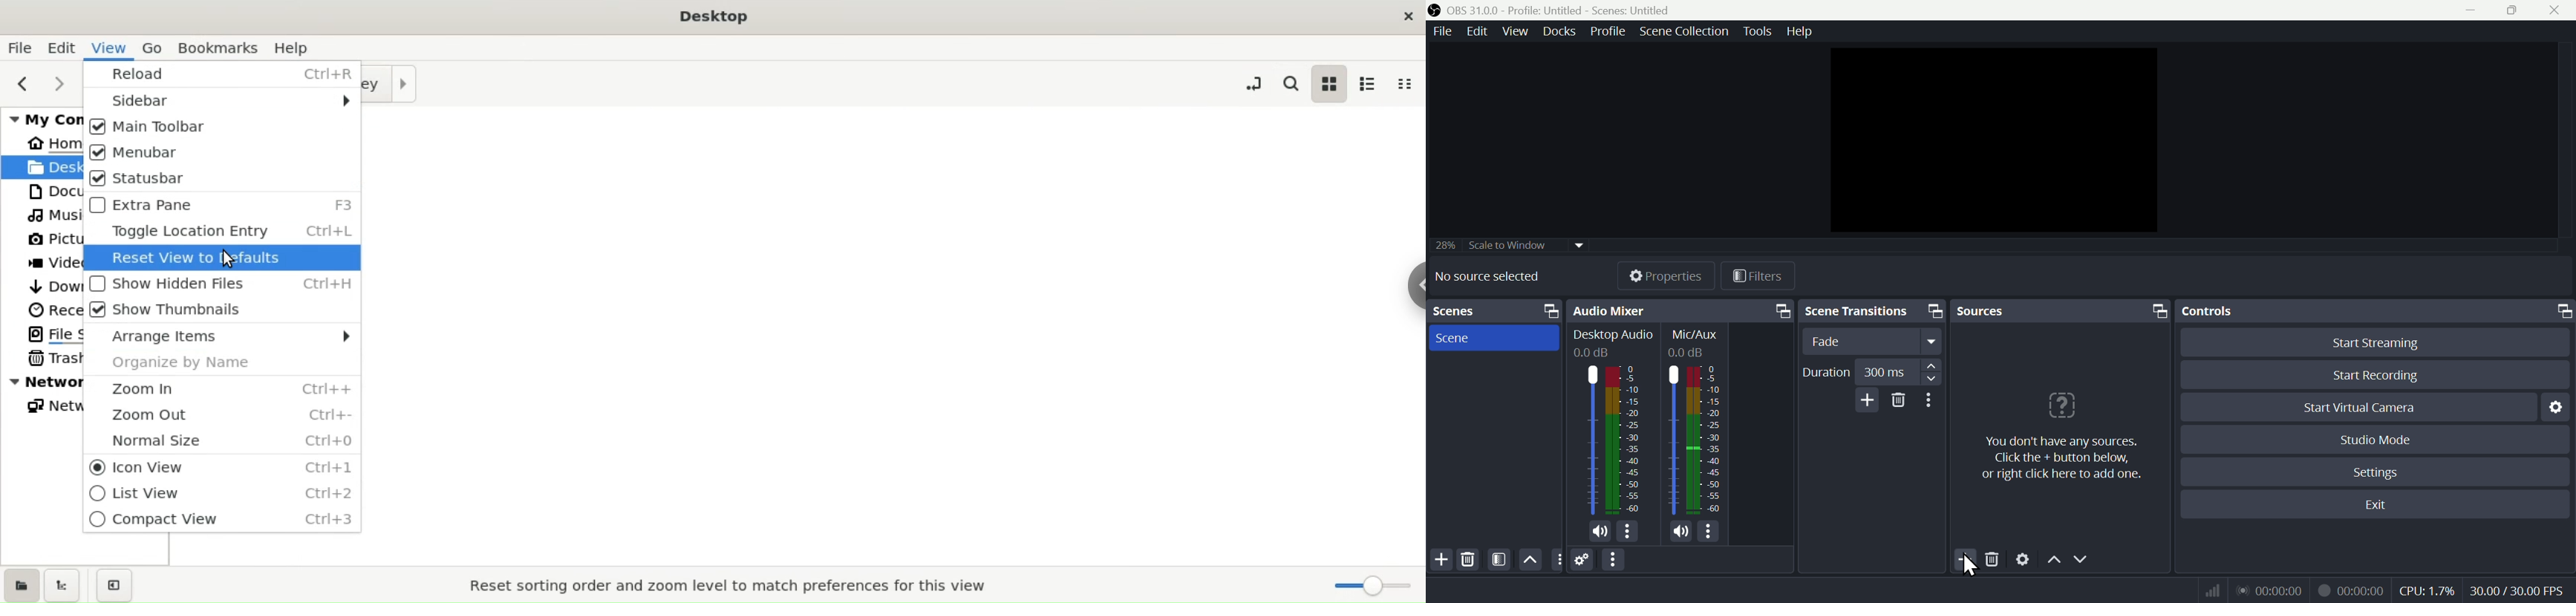 The height and width of the screenshot is (616, 2576). What do you see at coordinates (2383, 505) in the screenshot?
I see `Exit` at bounding box center [2383, 505].